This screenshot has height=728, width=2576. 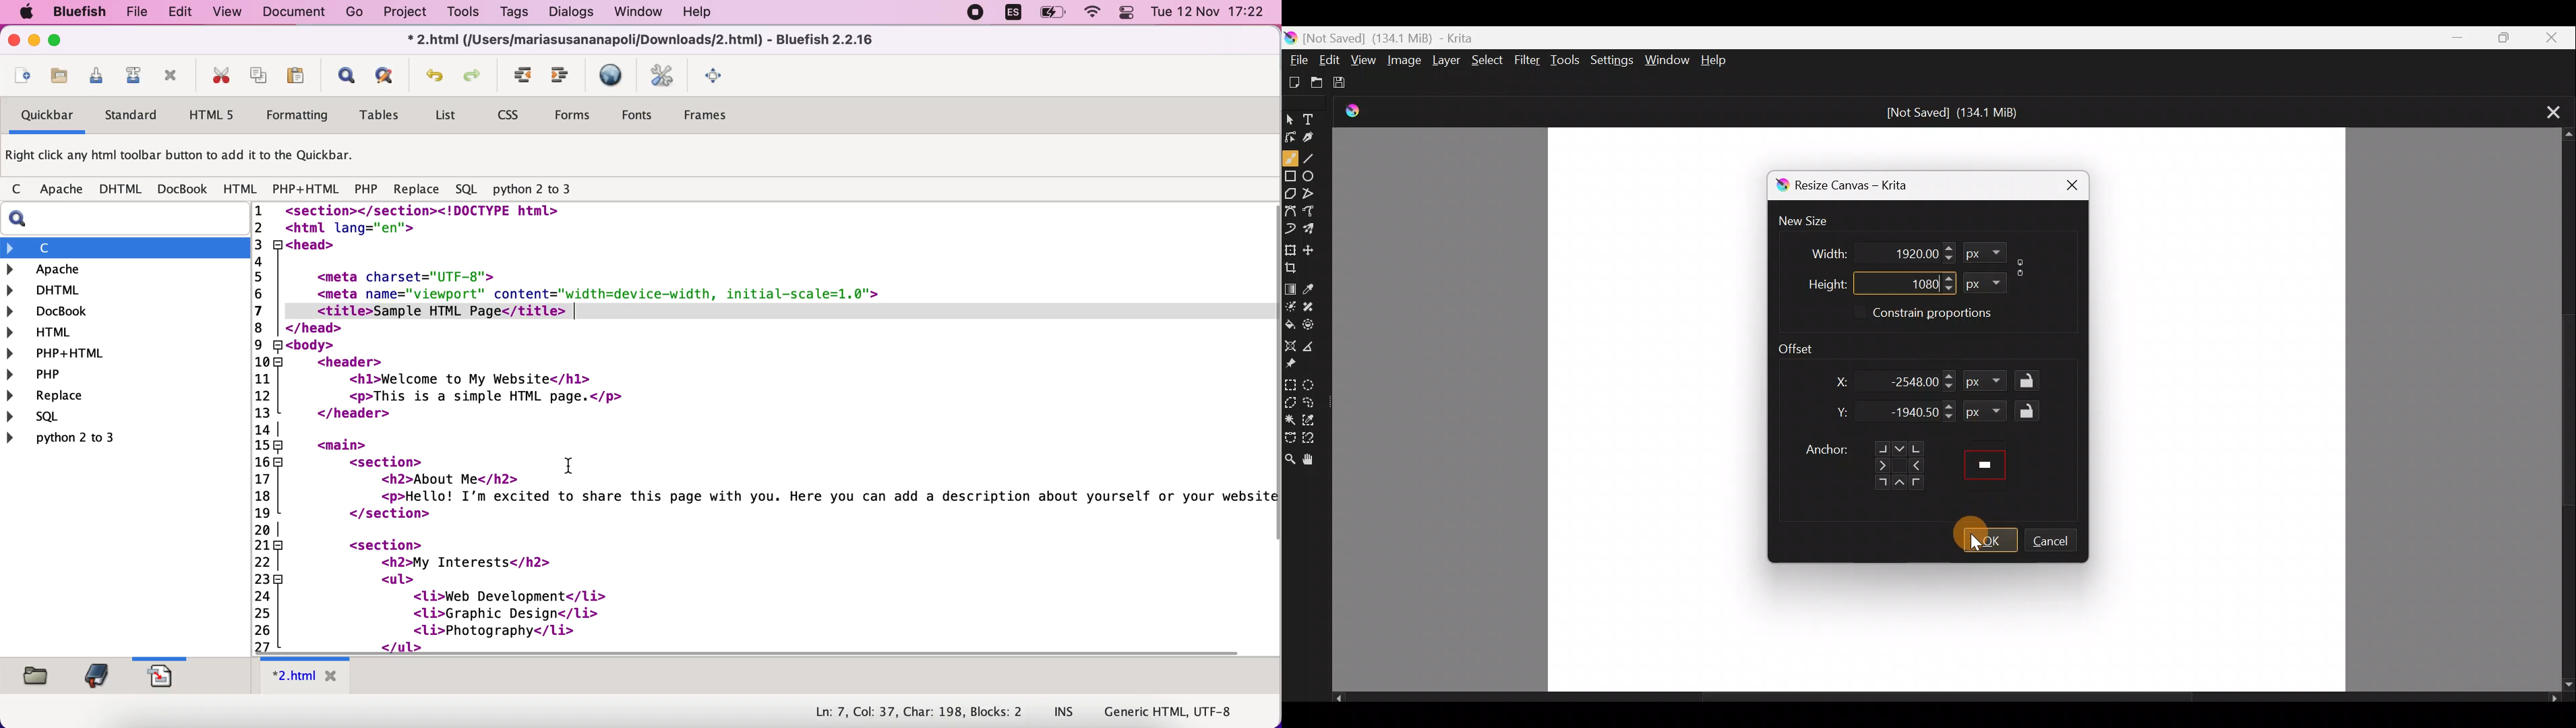 I want to click on Decrease width, so click(x=1948, y=258).